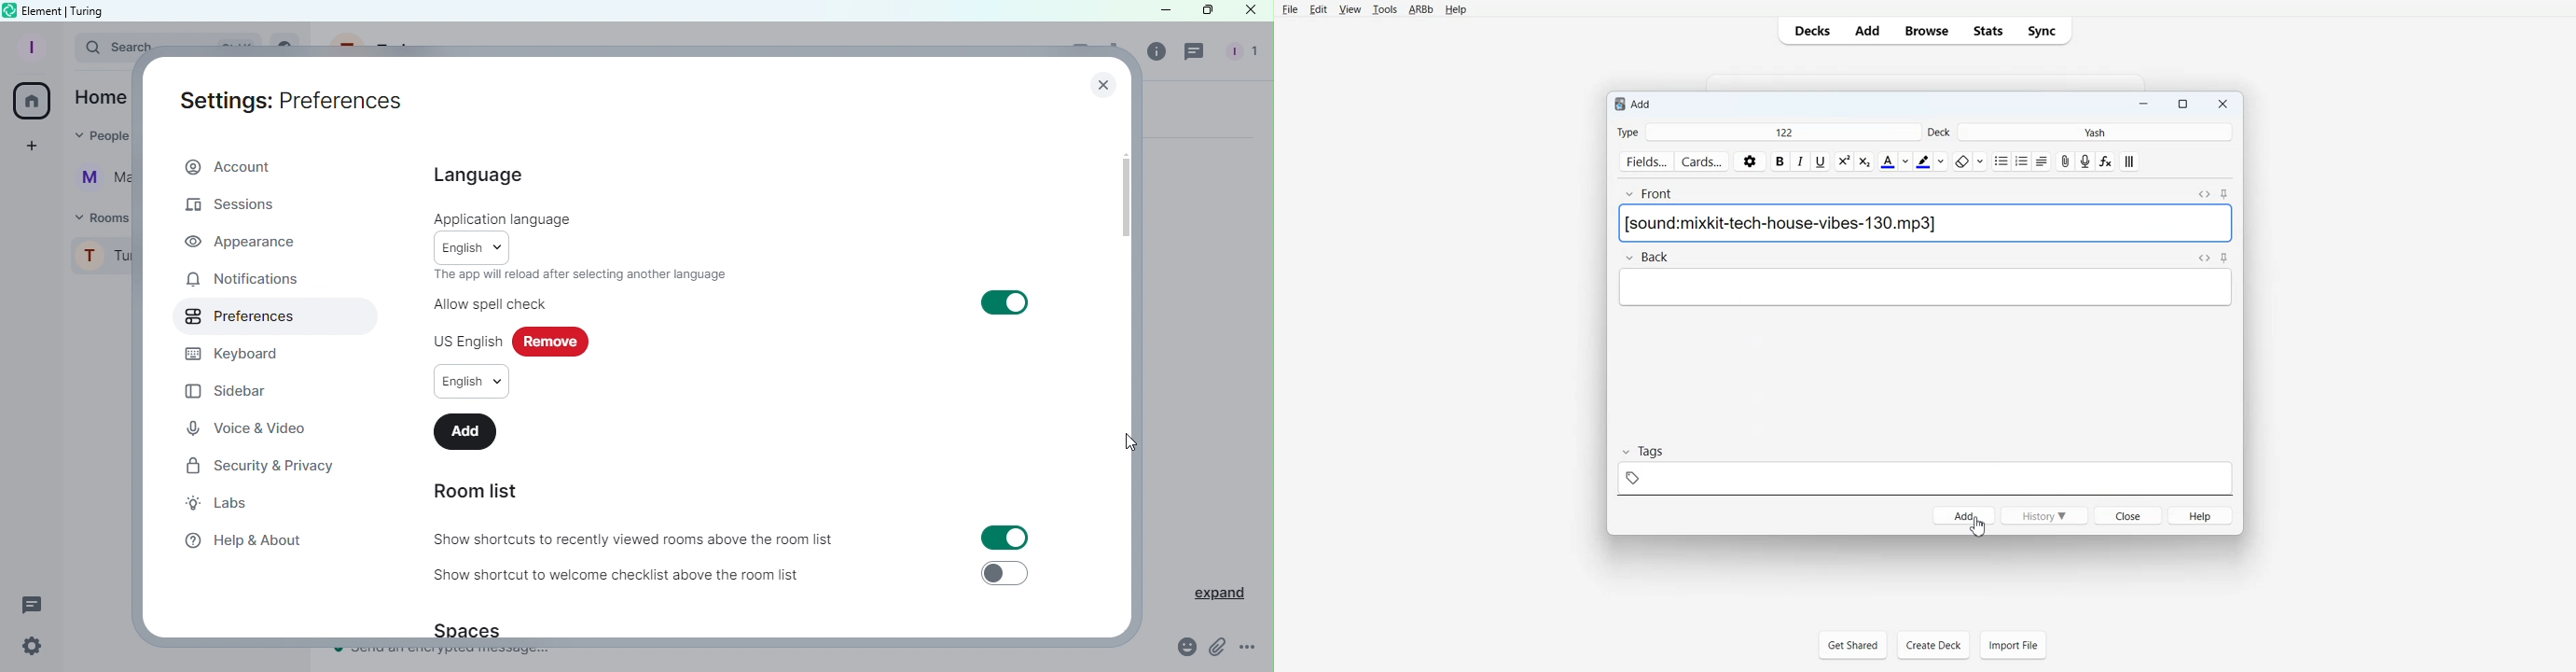  Describe the element at coordinates (2222, 257) in the screenshot. I see `navigate` at that location.